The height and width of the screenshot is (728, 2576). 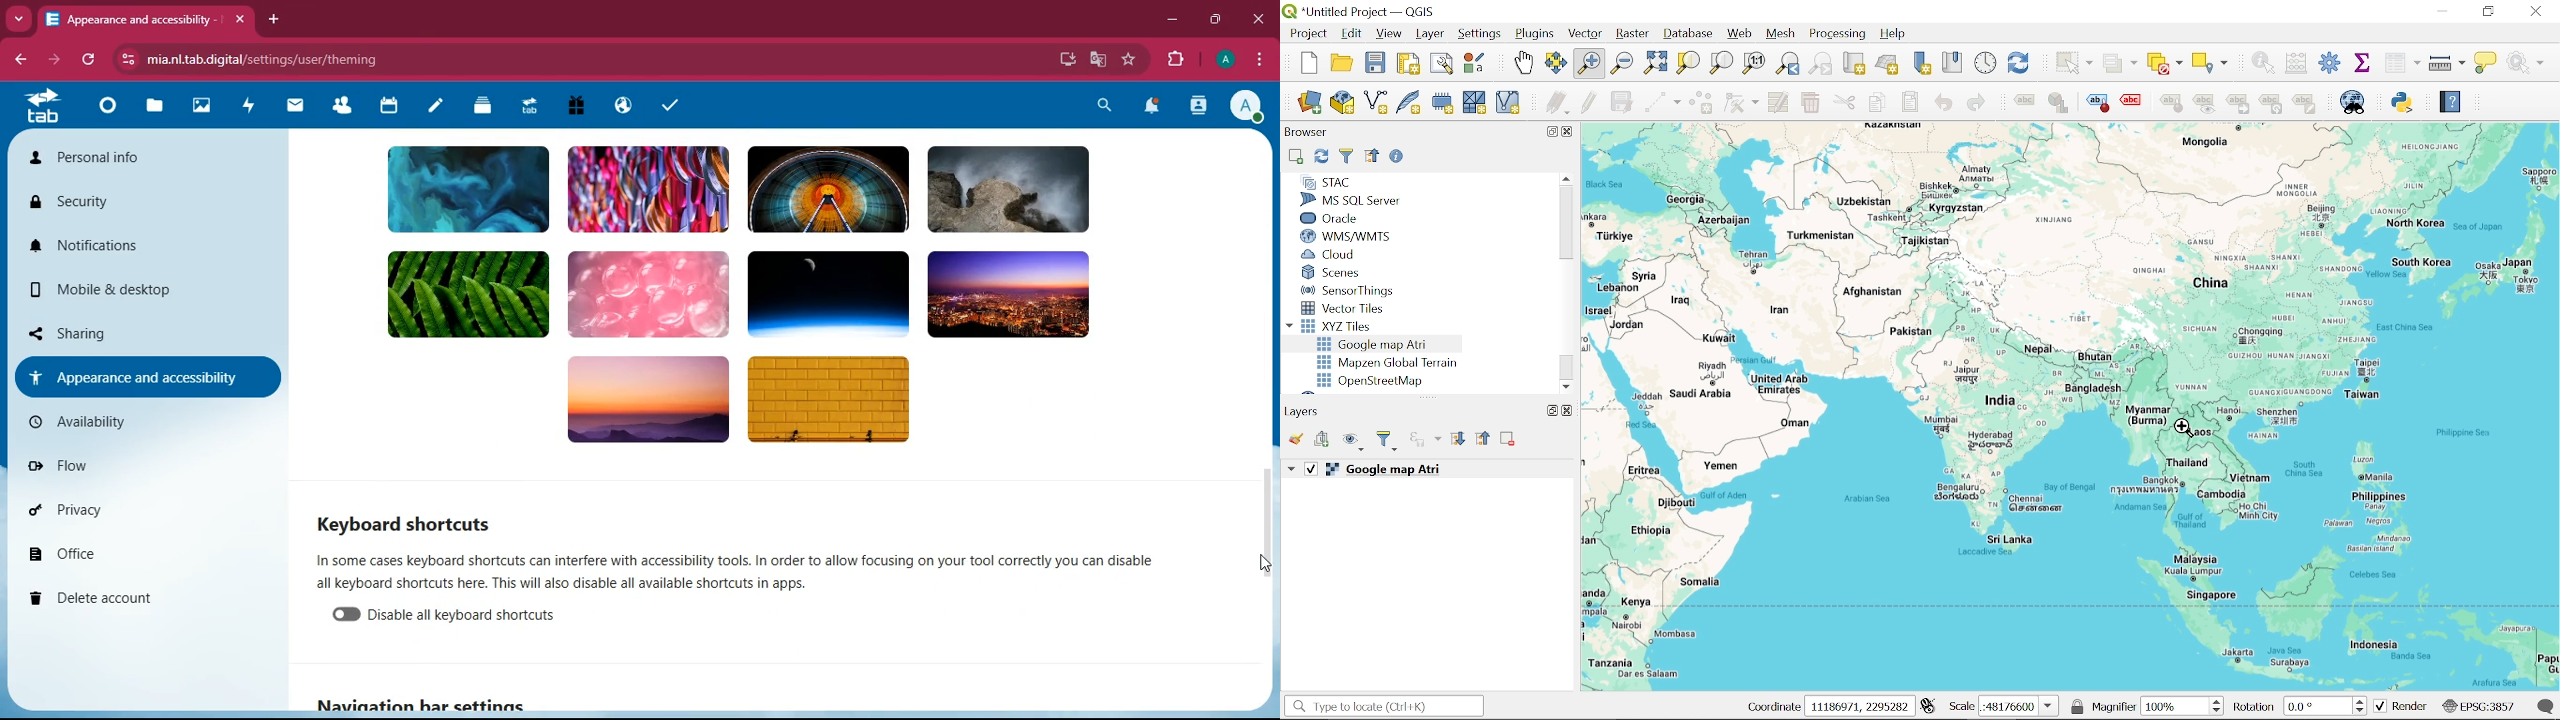 What do you see at coordinates (2211, 62) in the screenshot?
I see `Select layers by location` at bounding box center [2211, 62].